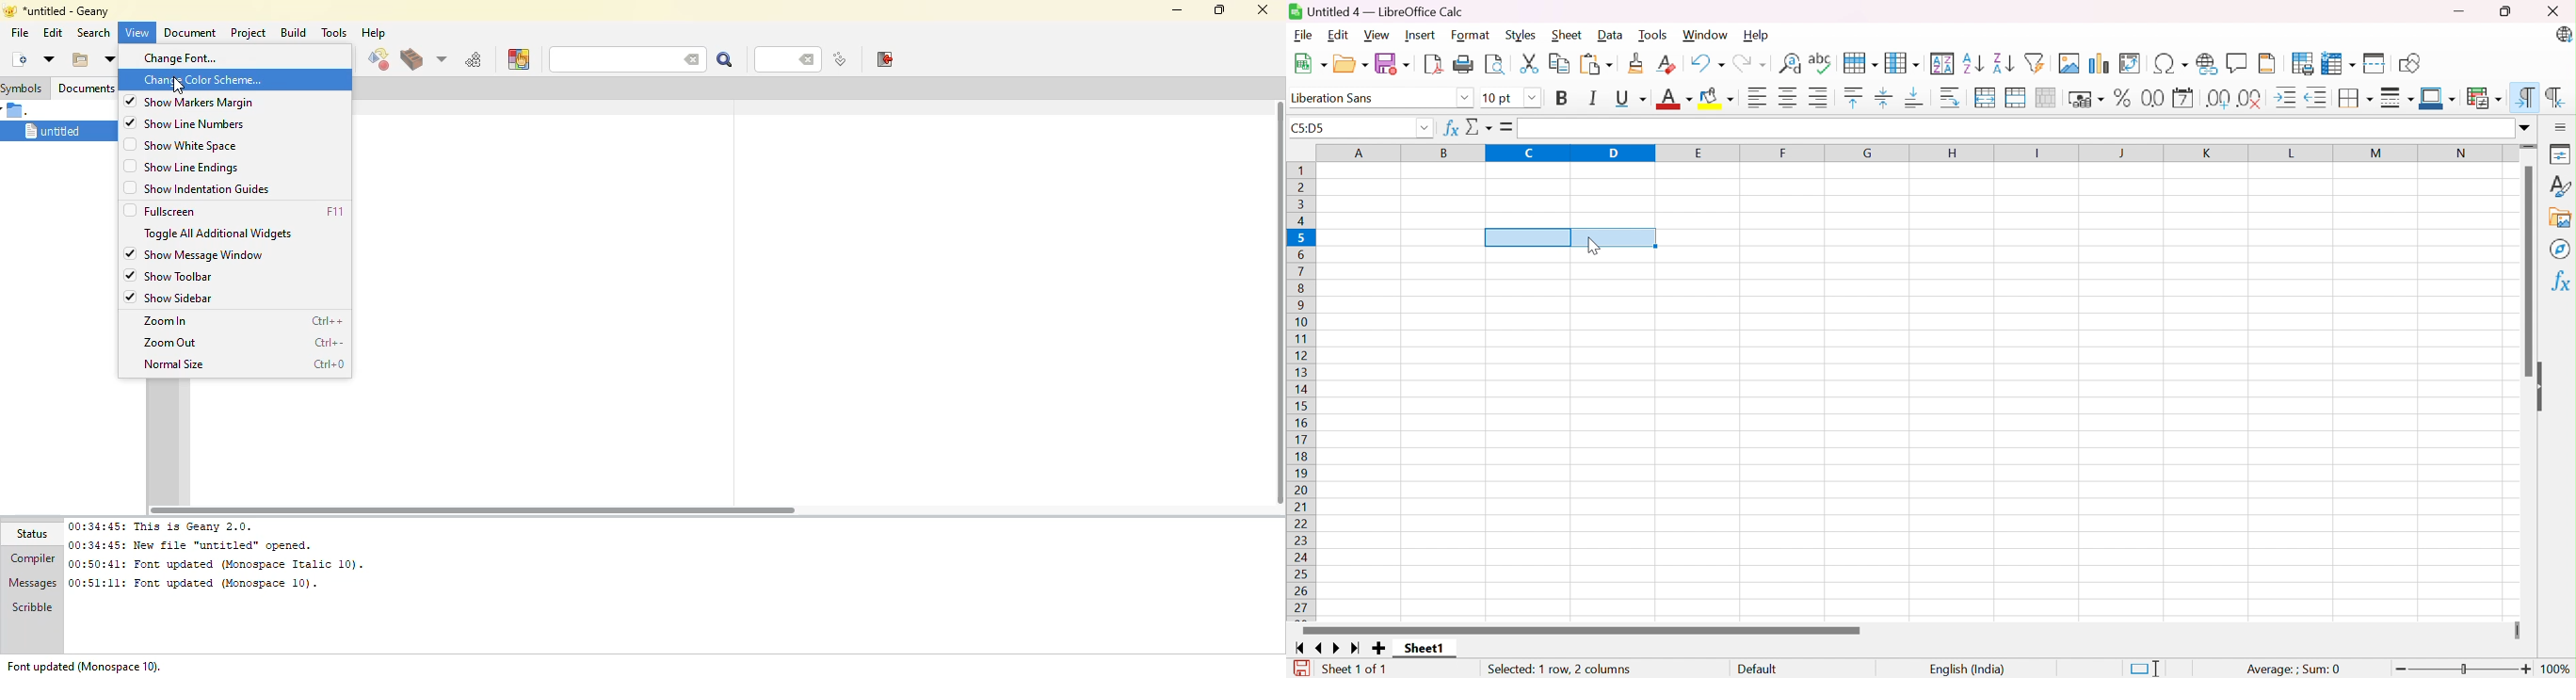  Describe the element at coordinates (2018, 98) in the screenshot. I see `Merge Cells` at that location.